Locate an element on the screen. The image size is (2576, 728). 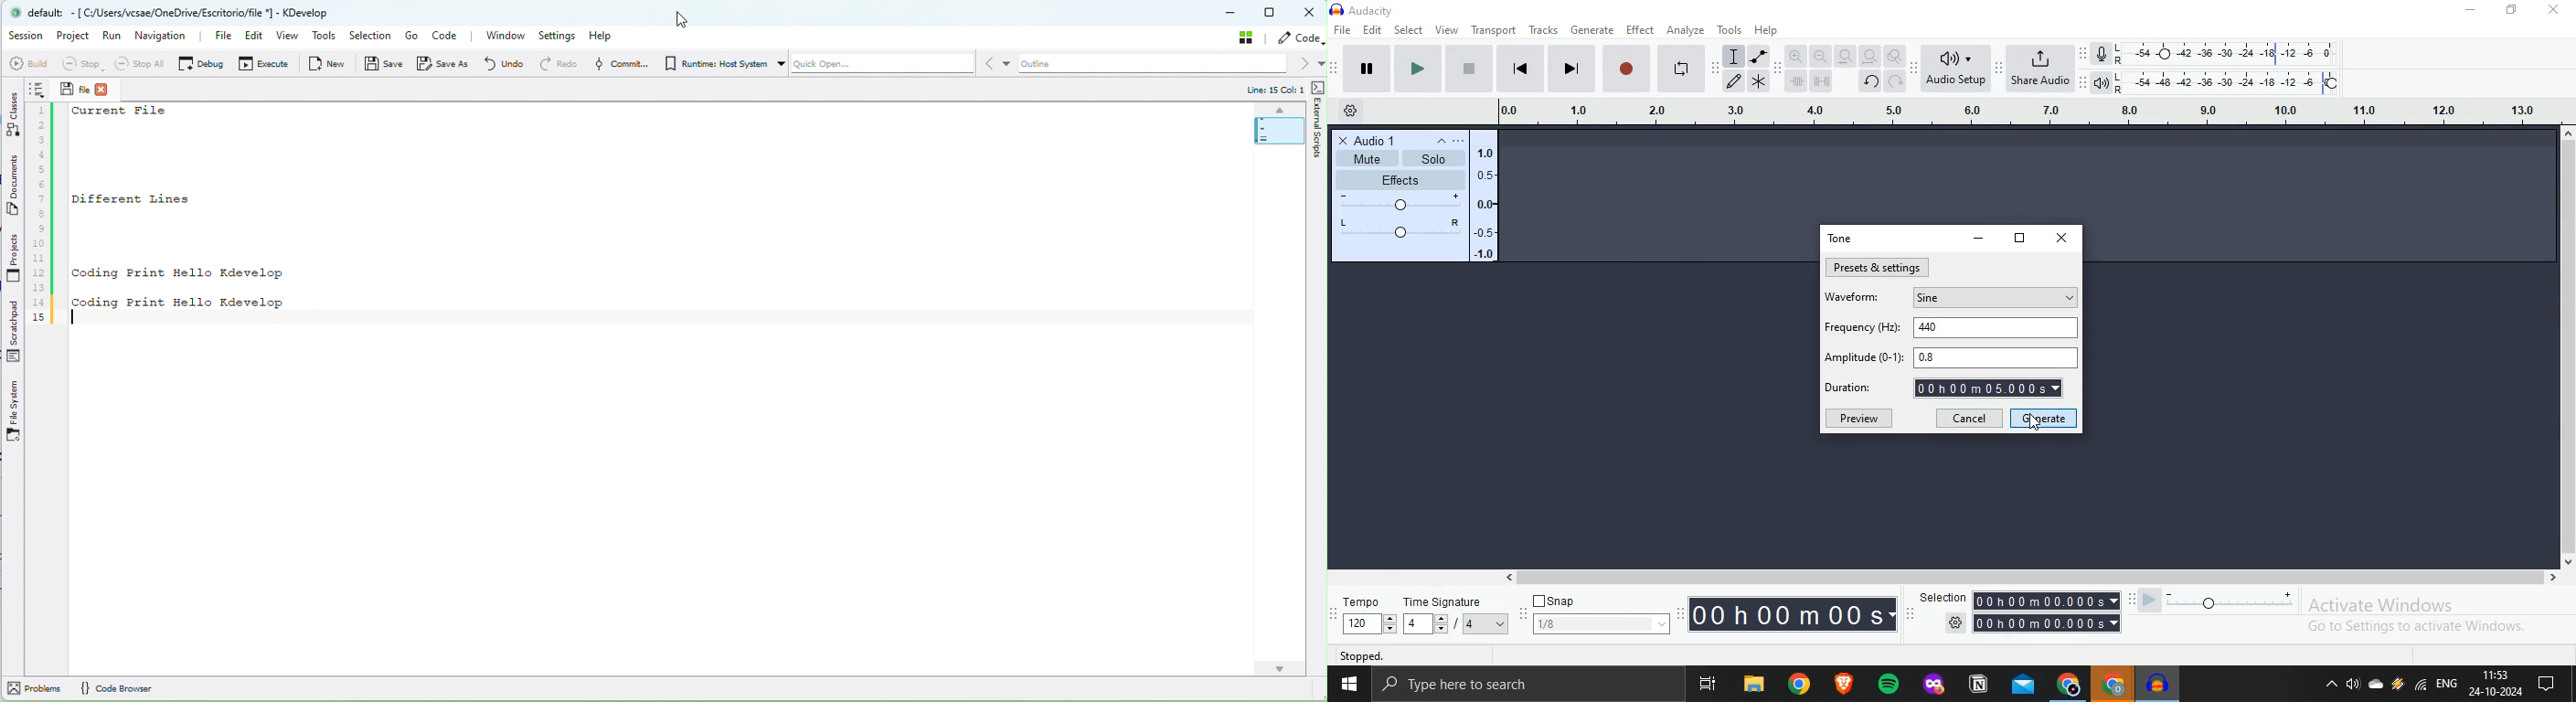
Amplitude is located at coordinates (1865, 357).